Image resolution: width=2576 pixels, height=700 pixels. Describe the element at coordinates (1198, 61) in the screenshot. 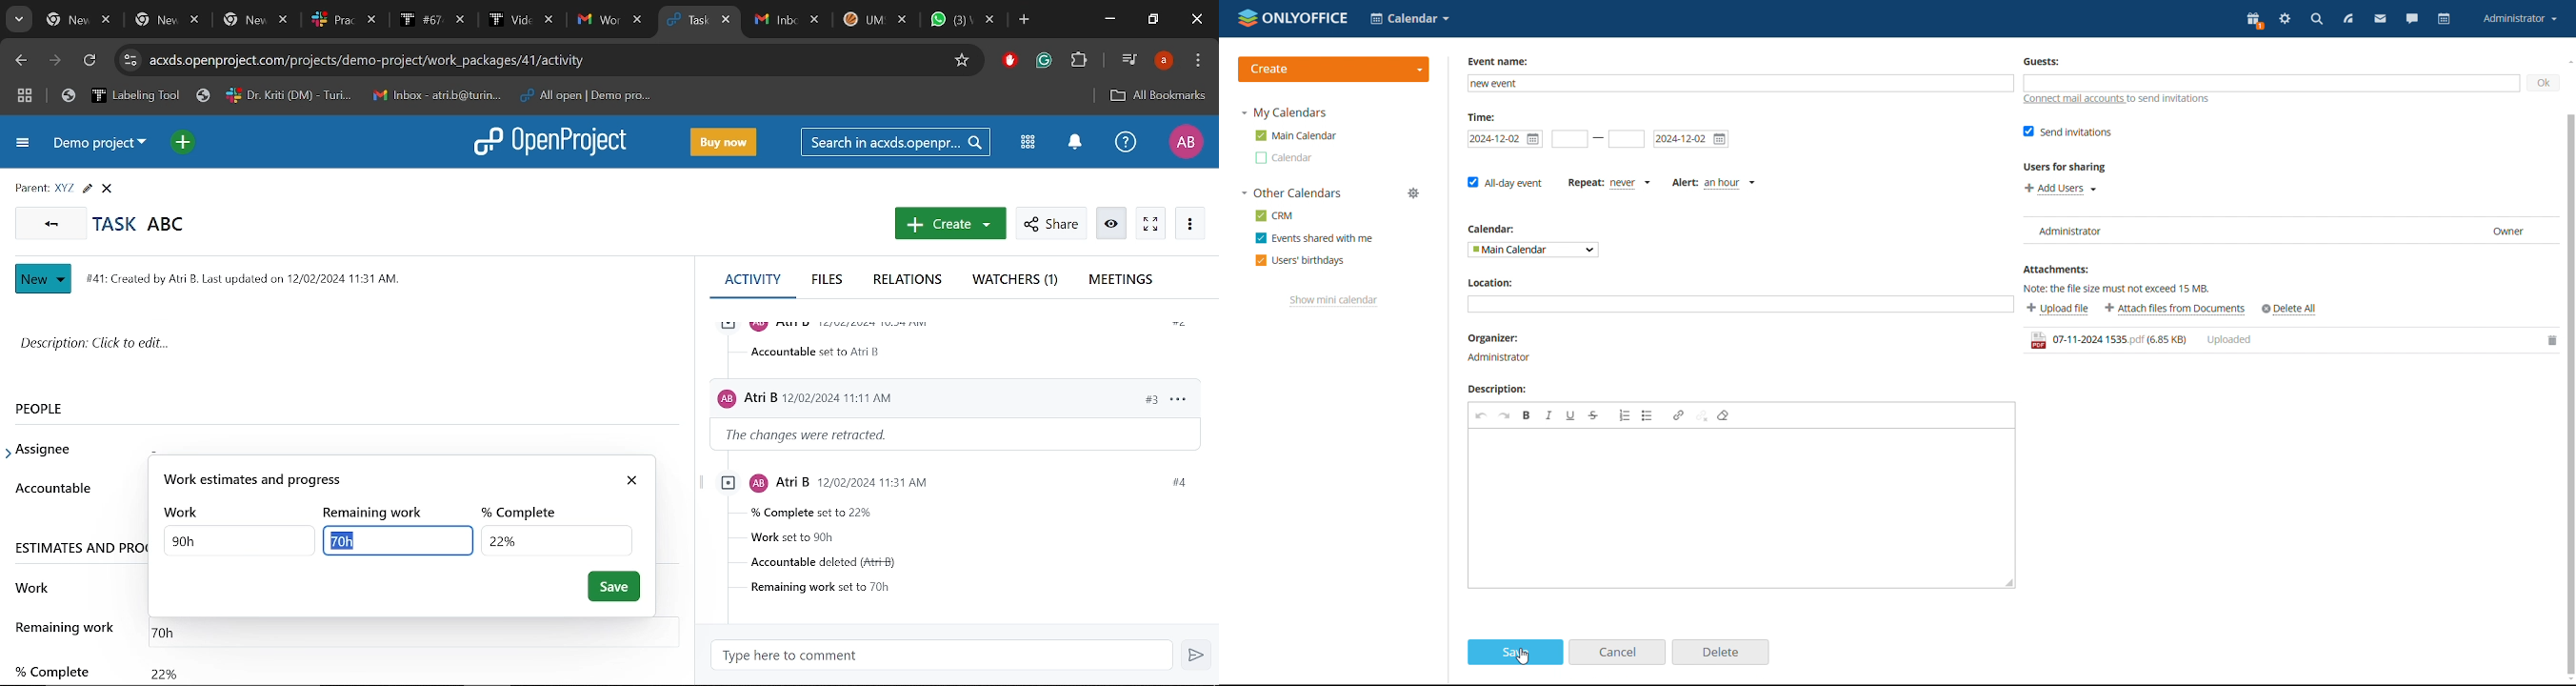

I see `Control and customize chrome` at that location.